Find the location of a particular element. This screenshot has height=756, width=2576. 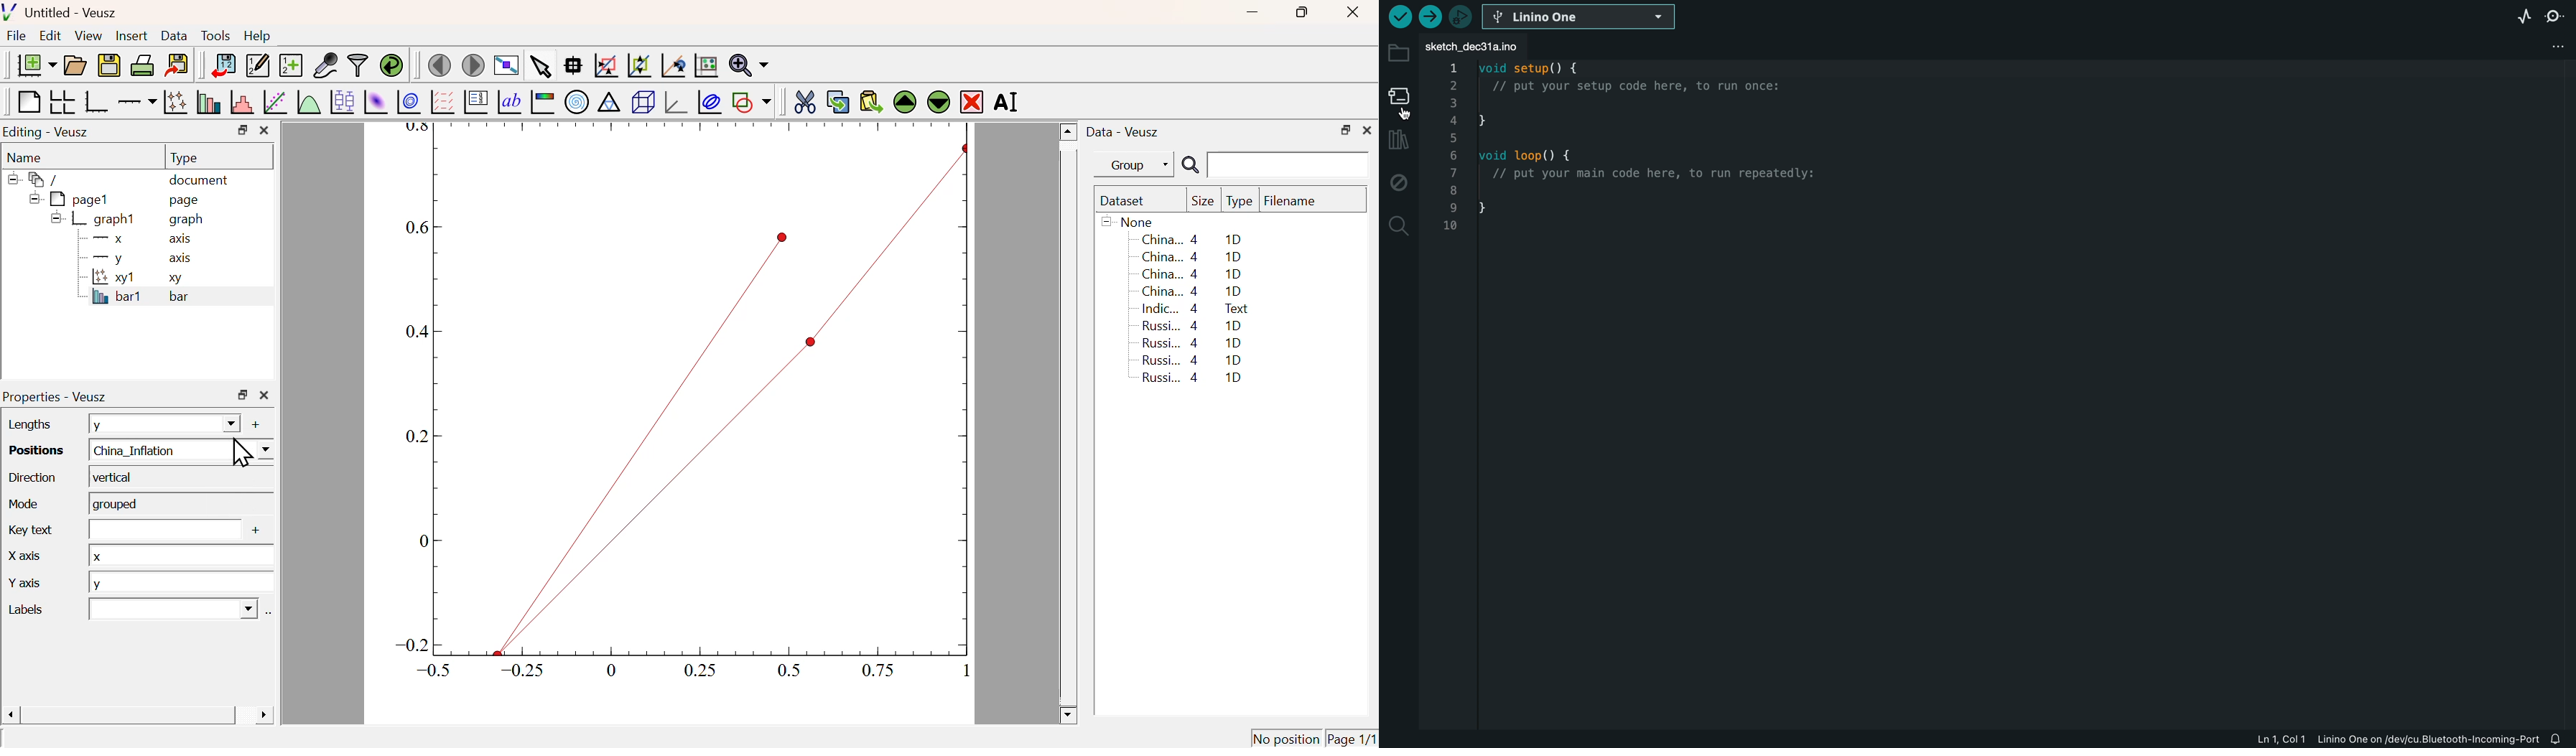

China... 4 1D is located at coordinates (1194, 275).